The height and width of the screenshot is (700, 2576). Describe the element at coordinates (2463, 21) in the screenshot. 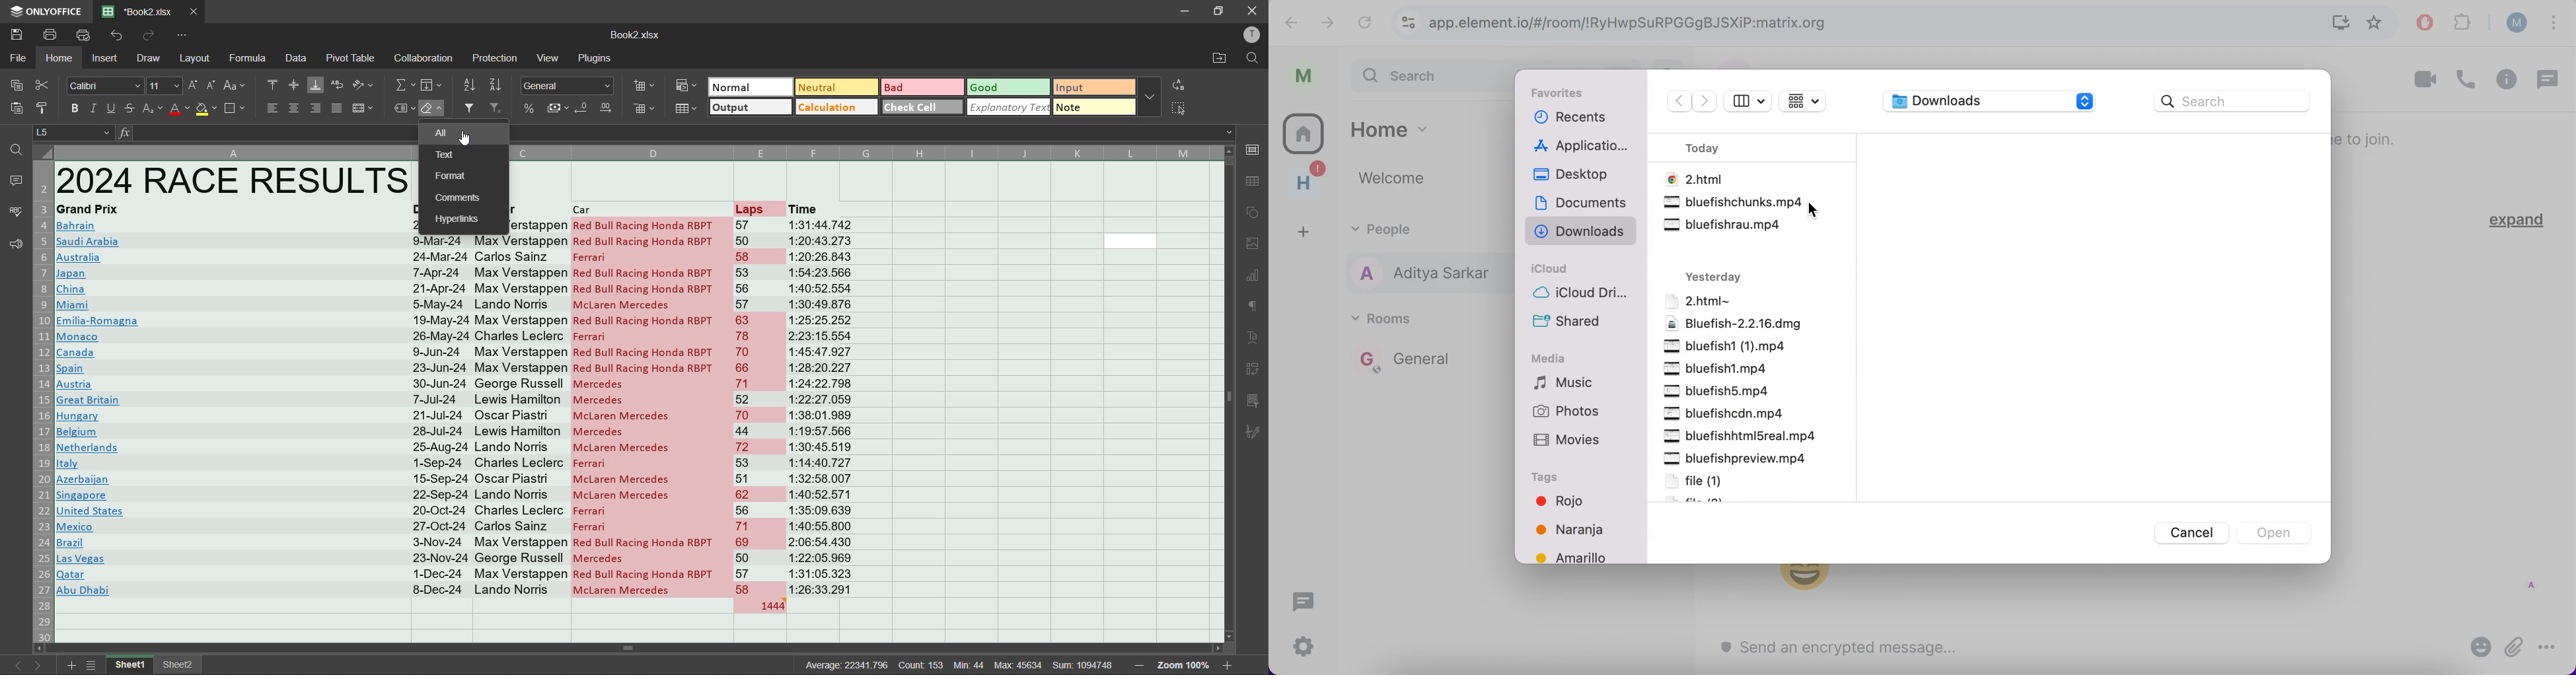

I see `extensions` at that location.